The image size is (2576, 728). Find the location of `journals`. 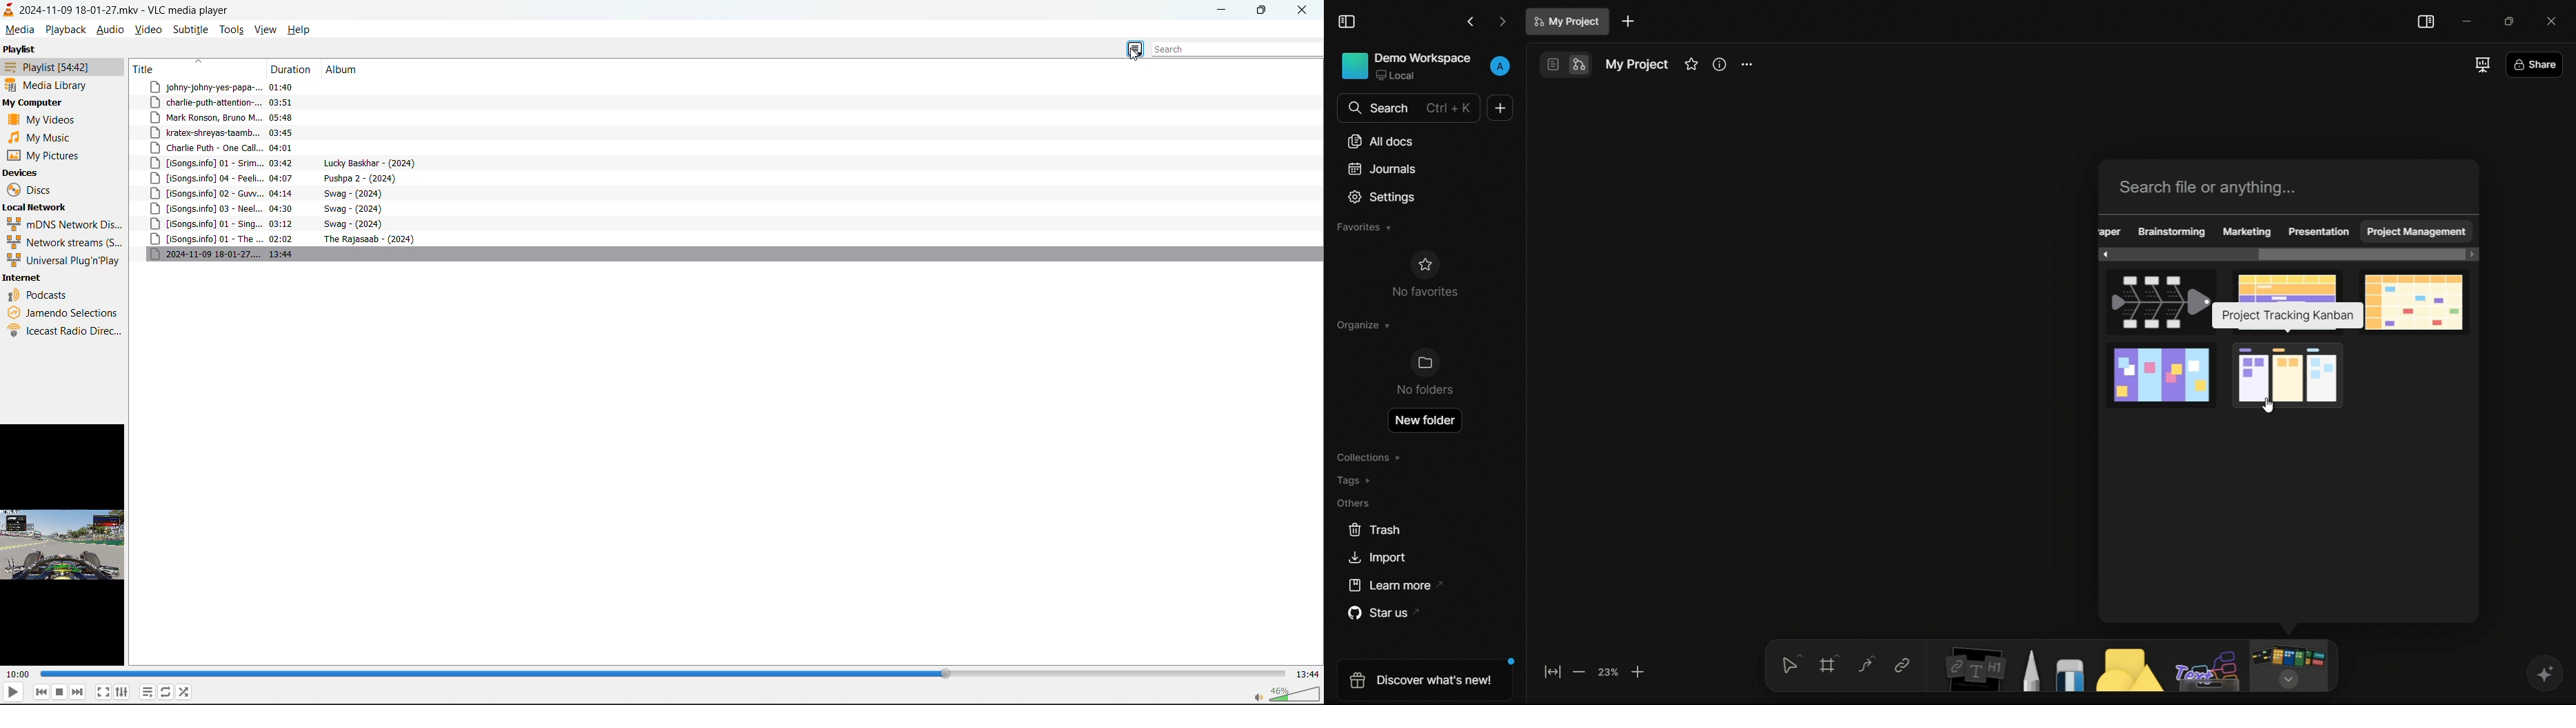

journals is located at coordinates (1383, 169).